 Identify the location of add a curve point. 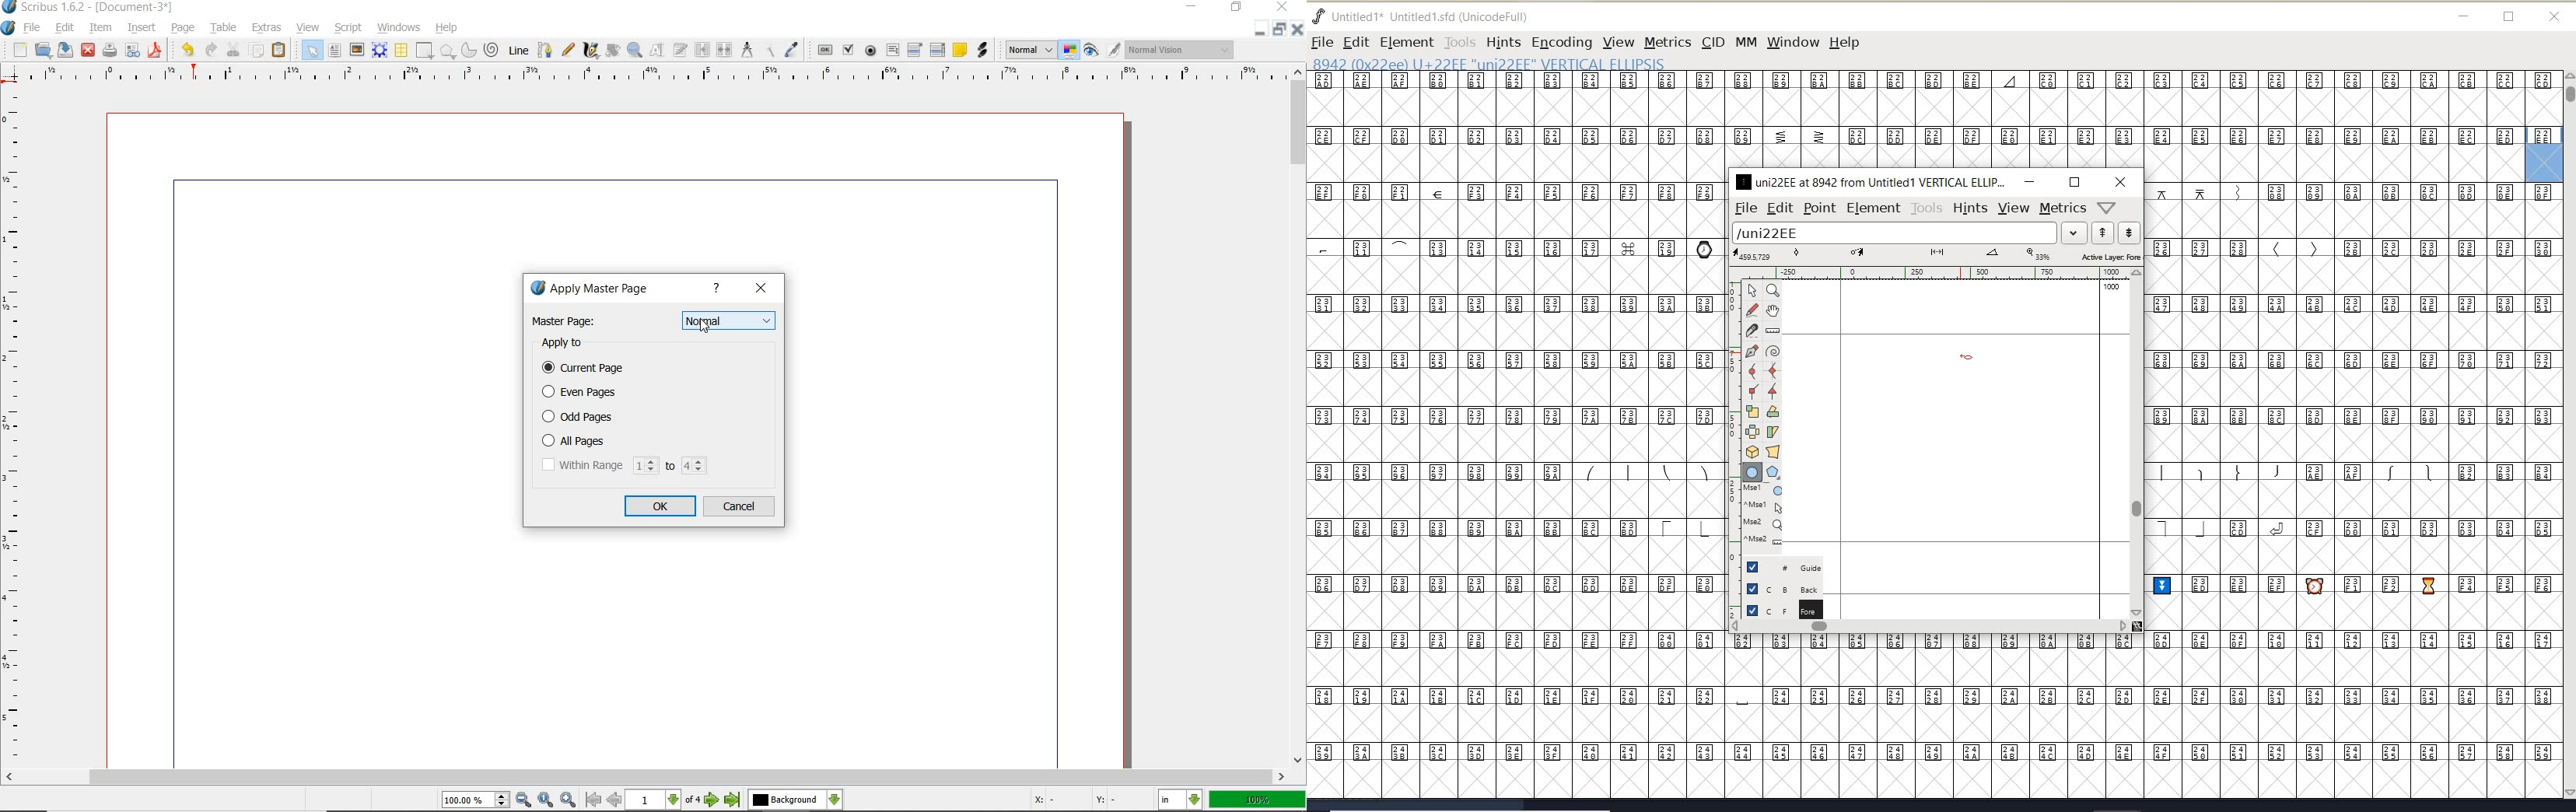
(1755, 371).